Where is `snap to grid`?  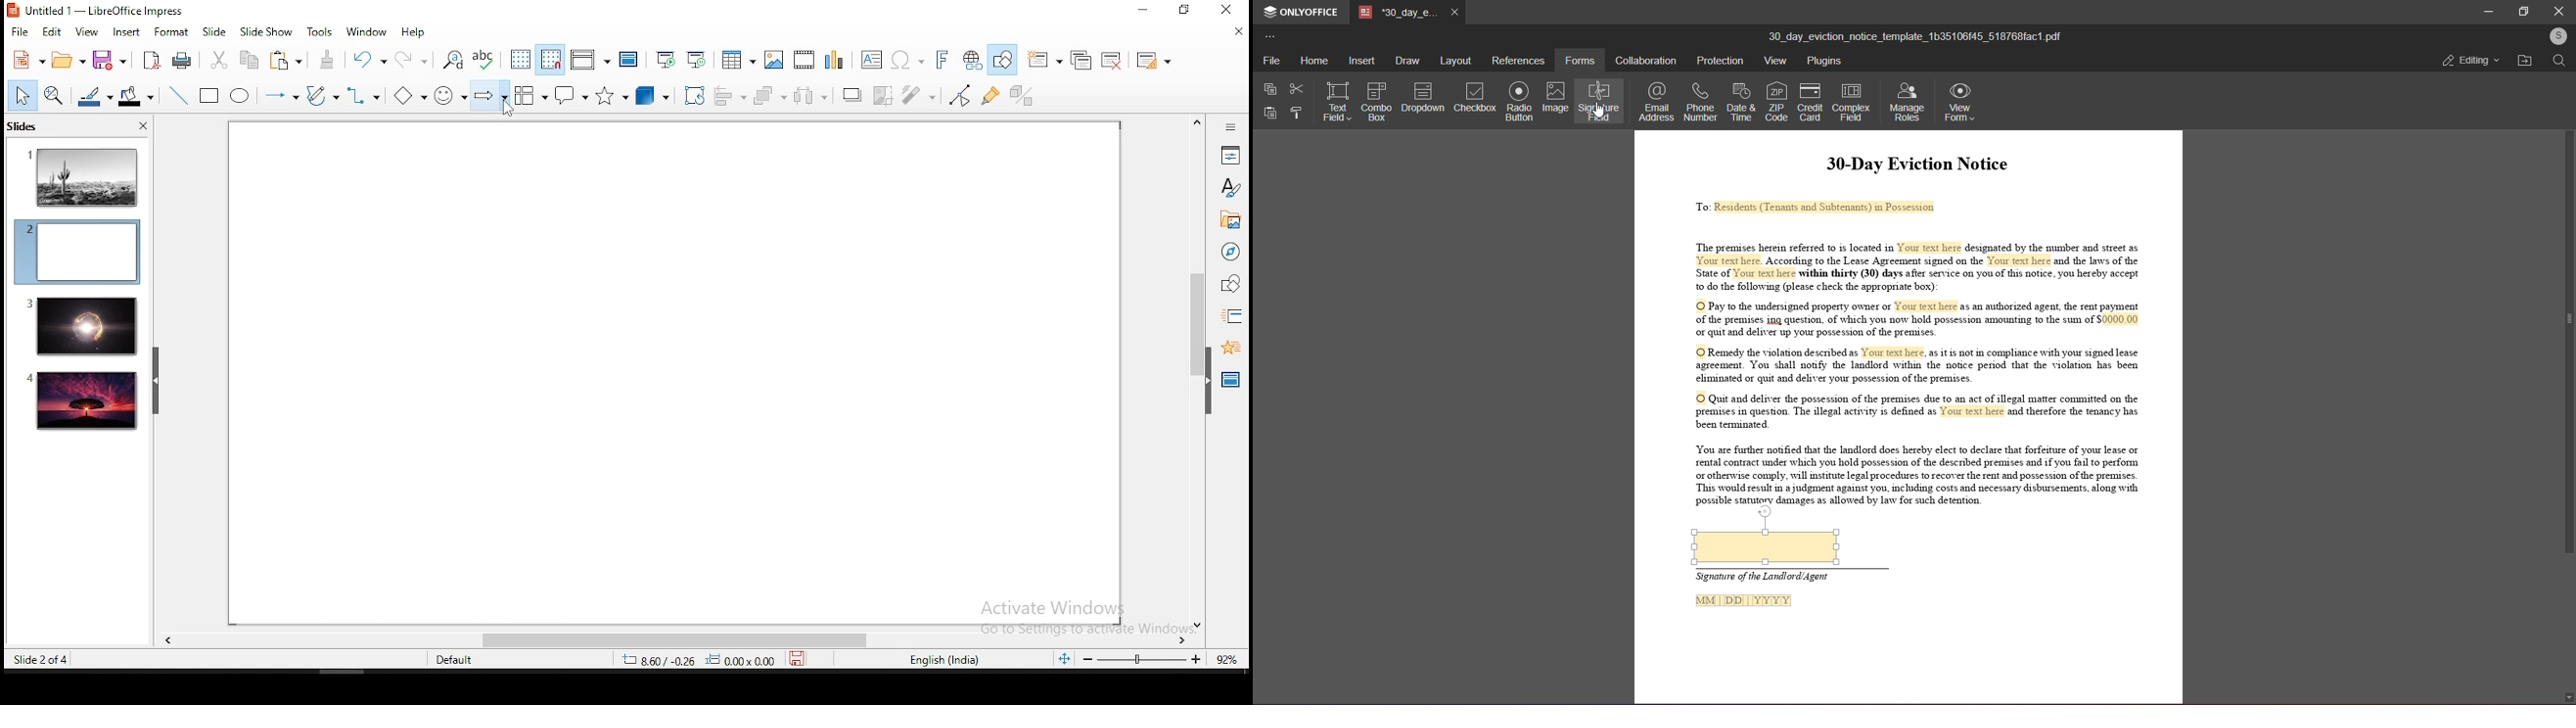
snap to grid is located at coordinates (547, 61).